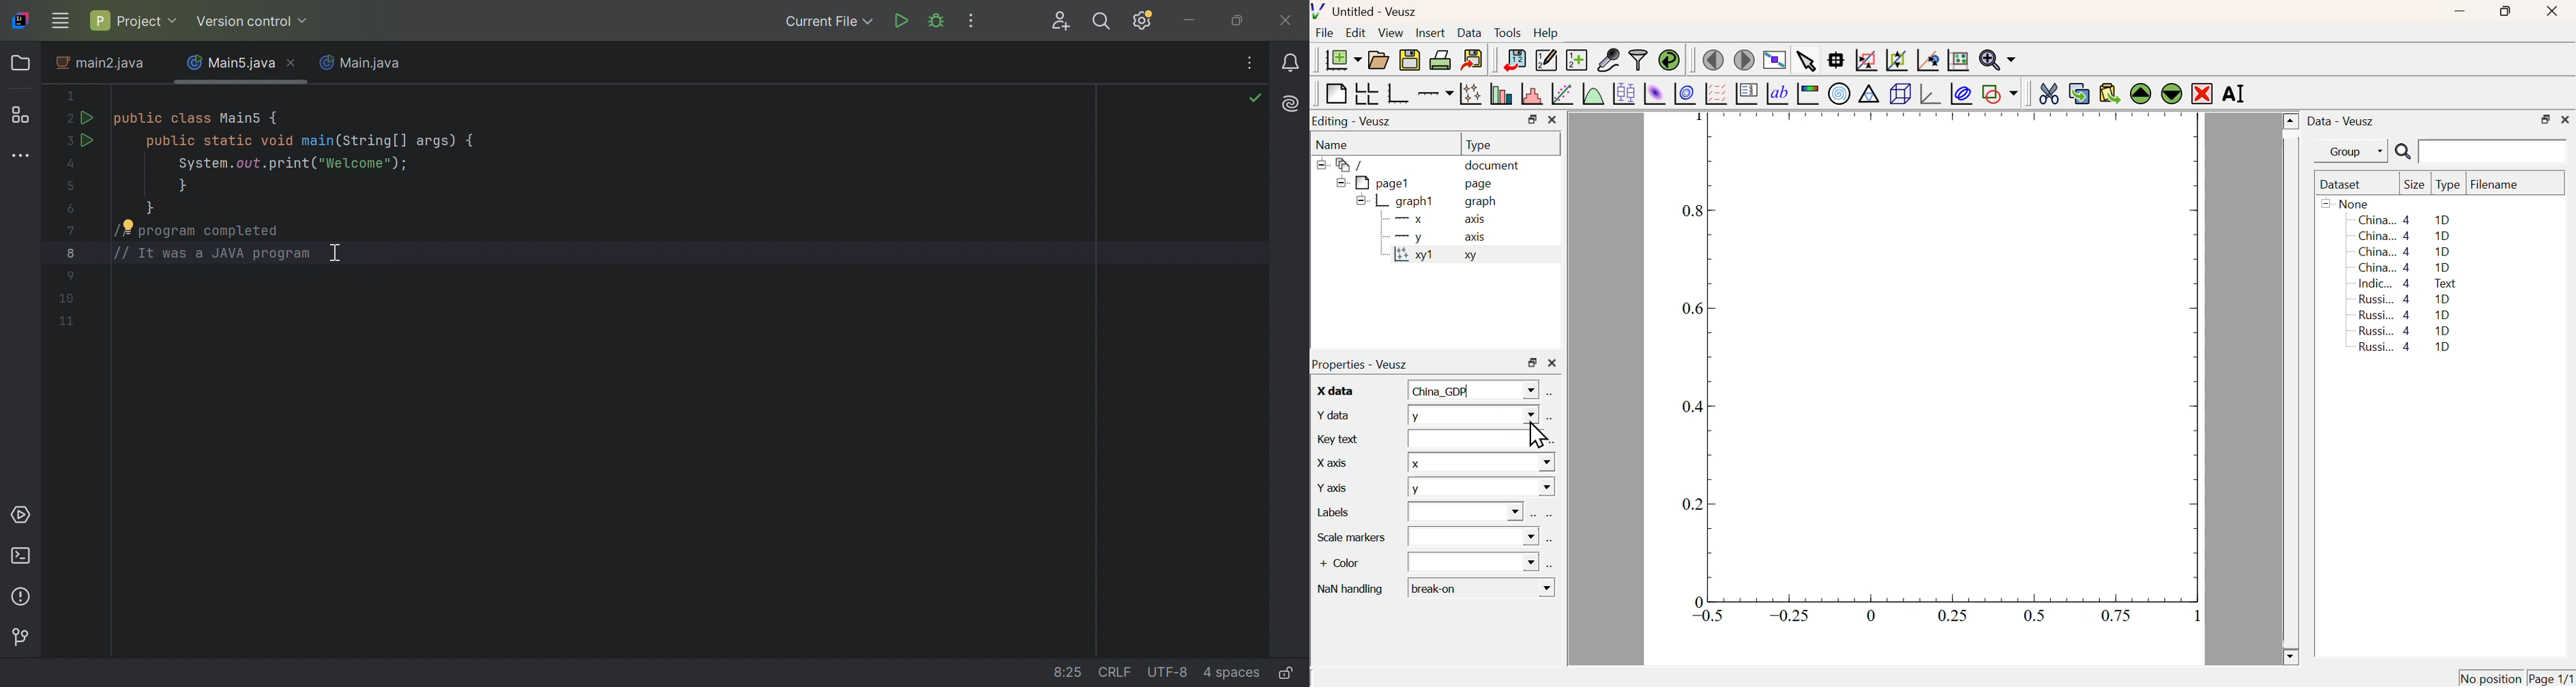  What do you see at coordinates (1550, 543) in the screenshot?
I see `Select using dataset Browser` at bounding box center [1550, 543].